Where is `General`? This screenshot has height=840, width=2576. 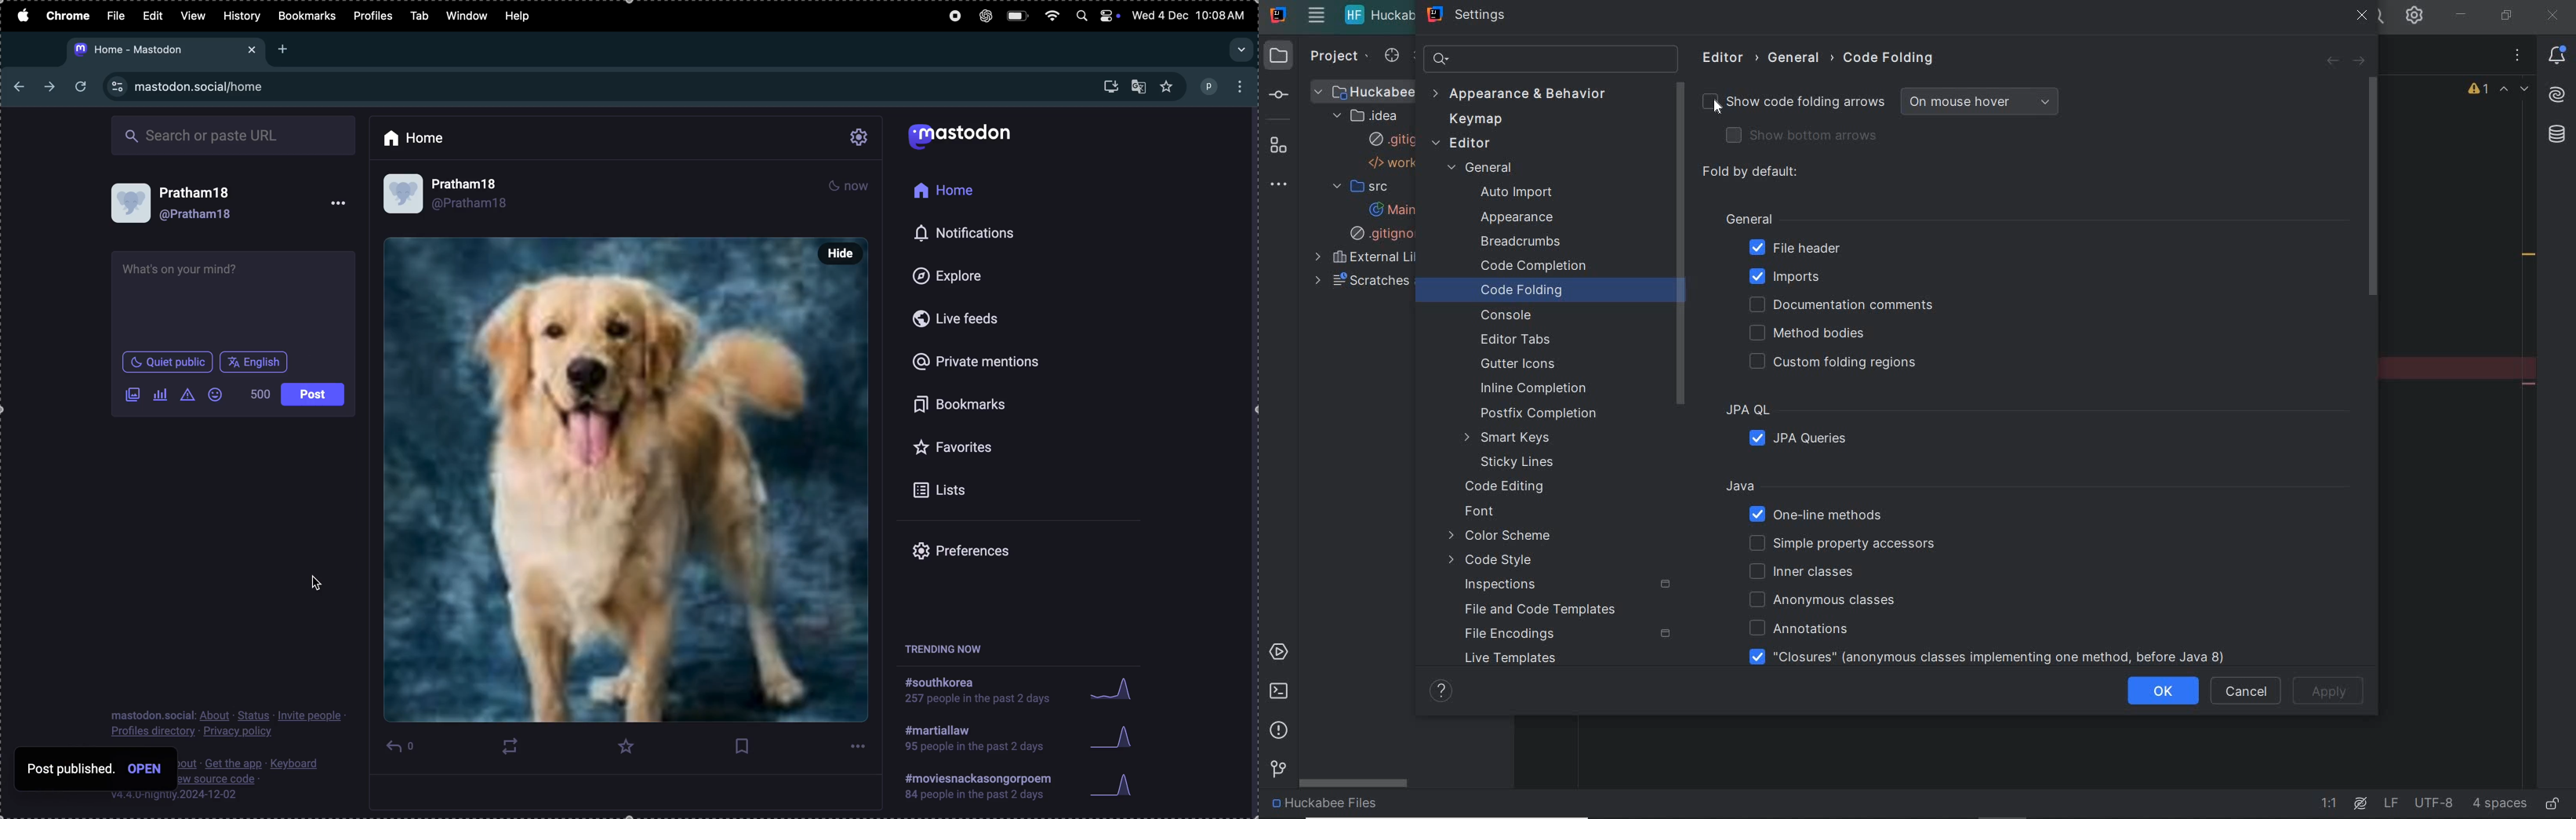 General is located at coordinates (1837, 220).